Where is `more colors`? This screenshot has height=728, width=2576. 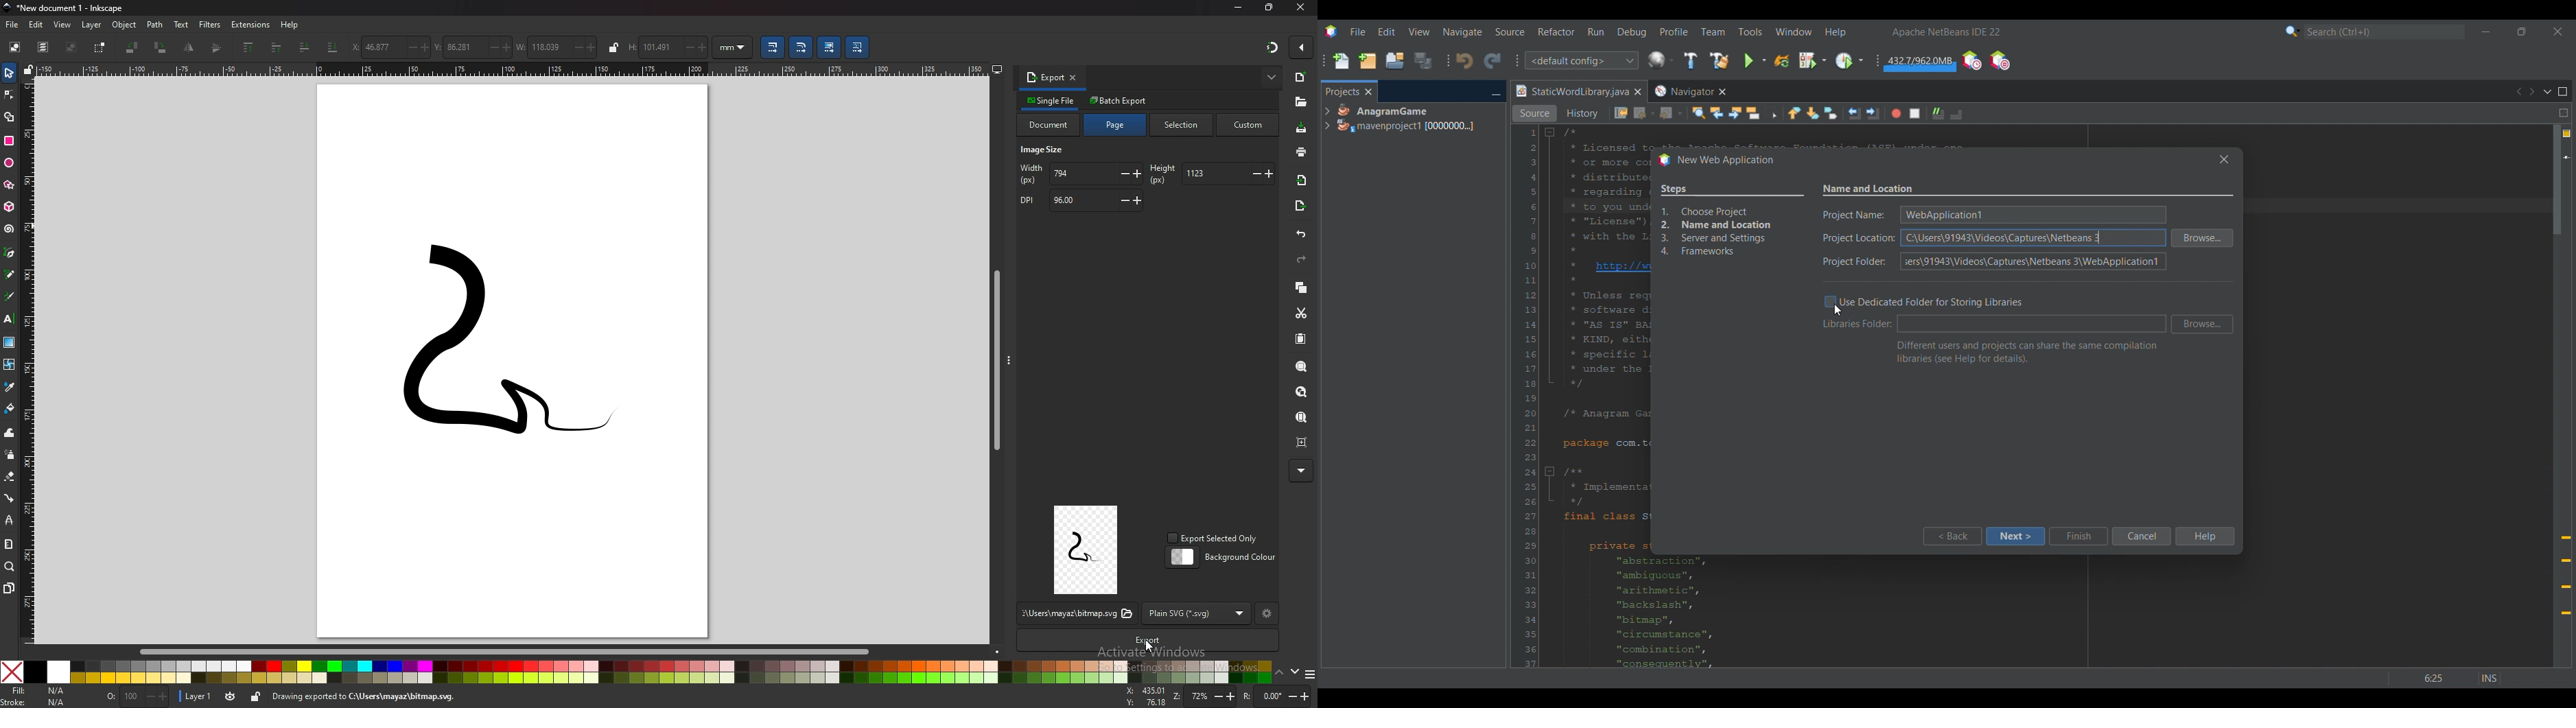
more colors is located at coordinates (1309, 675).